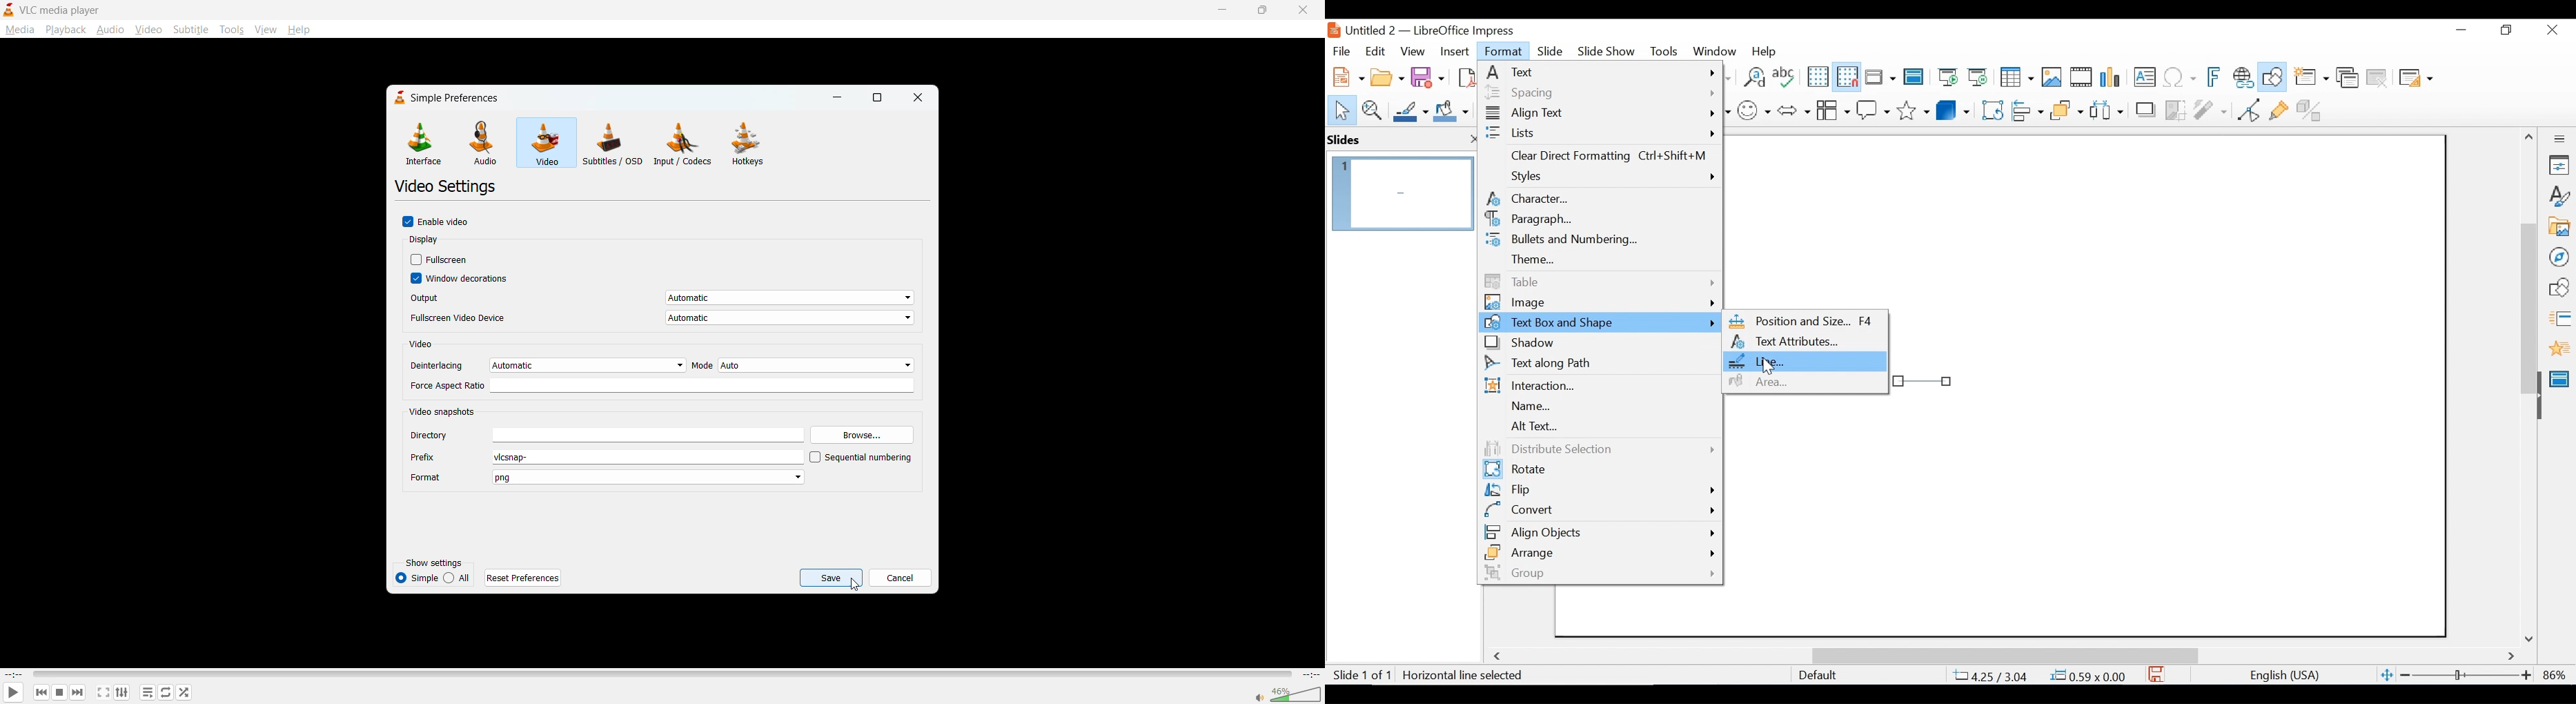  I want to click on directory, so click(607, 435).